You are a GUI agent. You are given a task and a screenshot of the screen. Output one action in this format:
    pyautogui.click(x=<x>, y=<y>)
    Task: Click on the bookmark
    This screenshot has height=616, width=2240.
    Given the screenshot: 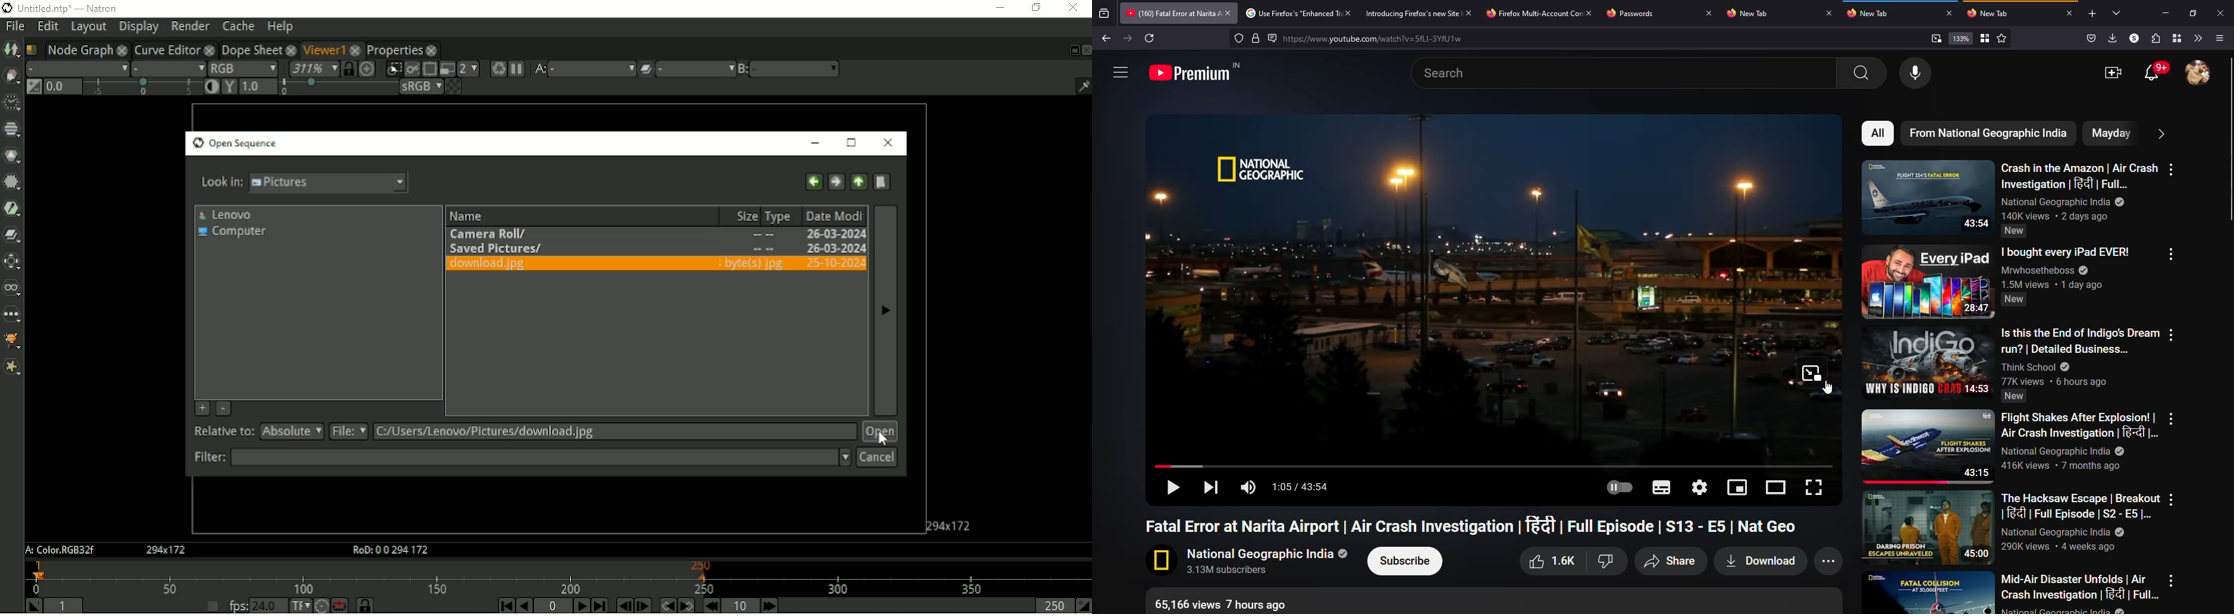 What is the action you would take?
    pyautogui.click(x=1985, y=38)
    